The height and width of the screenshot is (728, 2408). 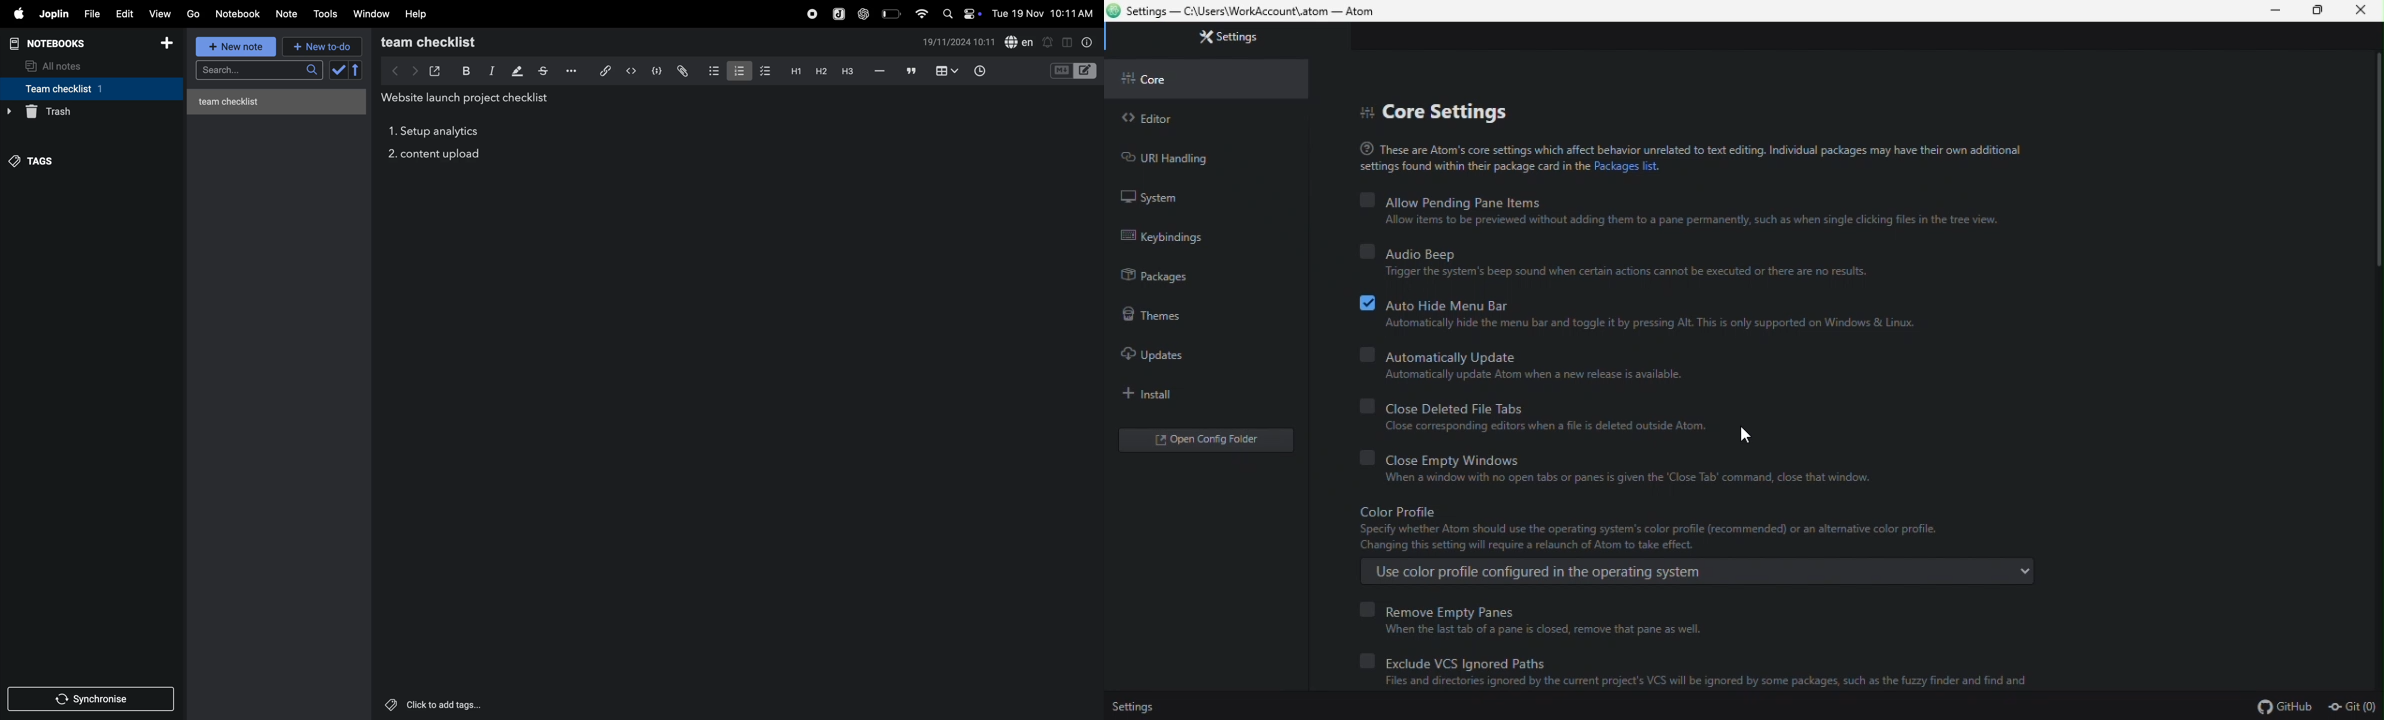 What do you see at coordinates (93, 699) in the screenshot?
I see `synchronize` at bounding box center [93, 699].